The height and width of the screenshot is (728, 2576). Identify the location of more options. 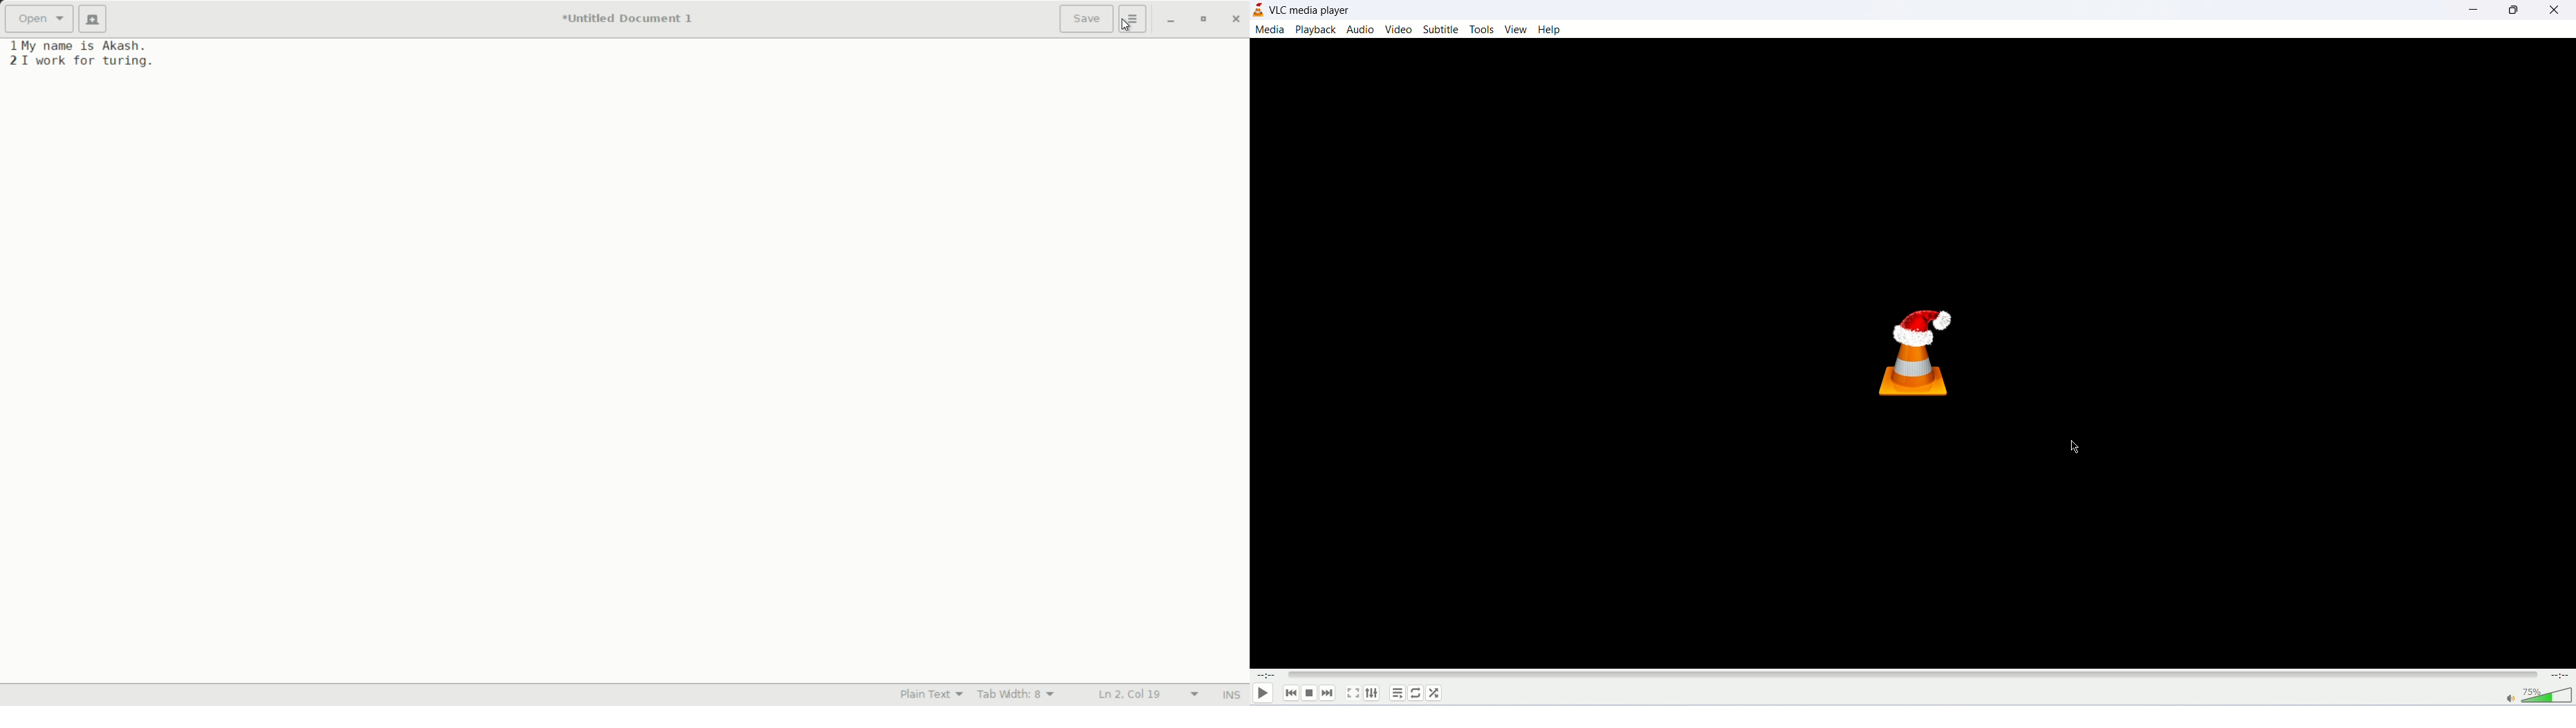
(1134, 19).